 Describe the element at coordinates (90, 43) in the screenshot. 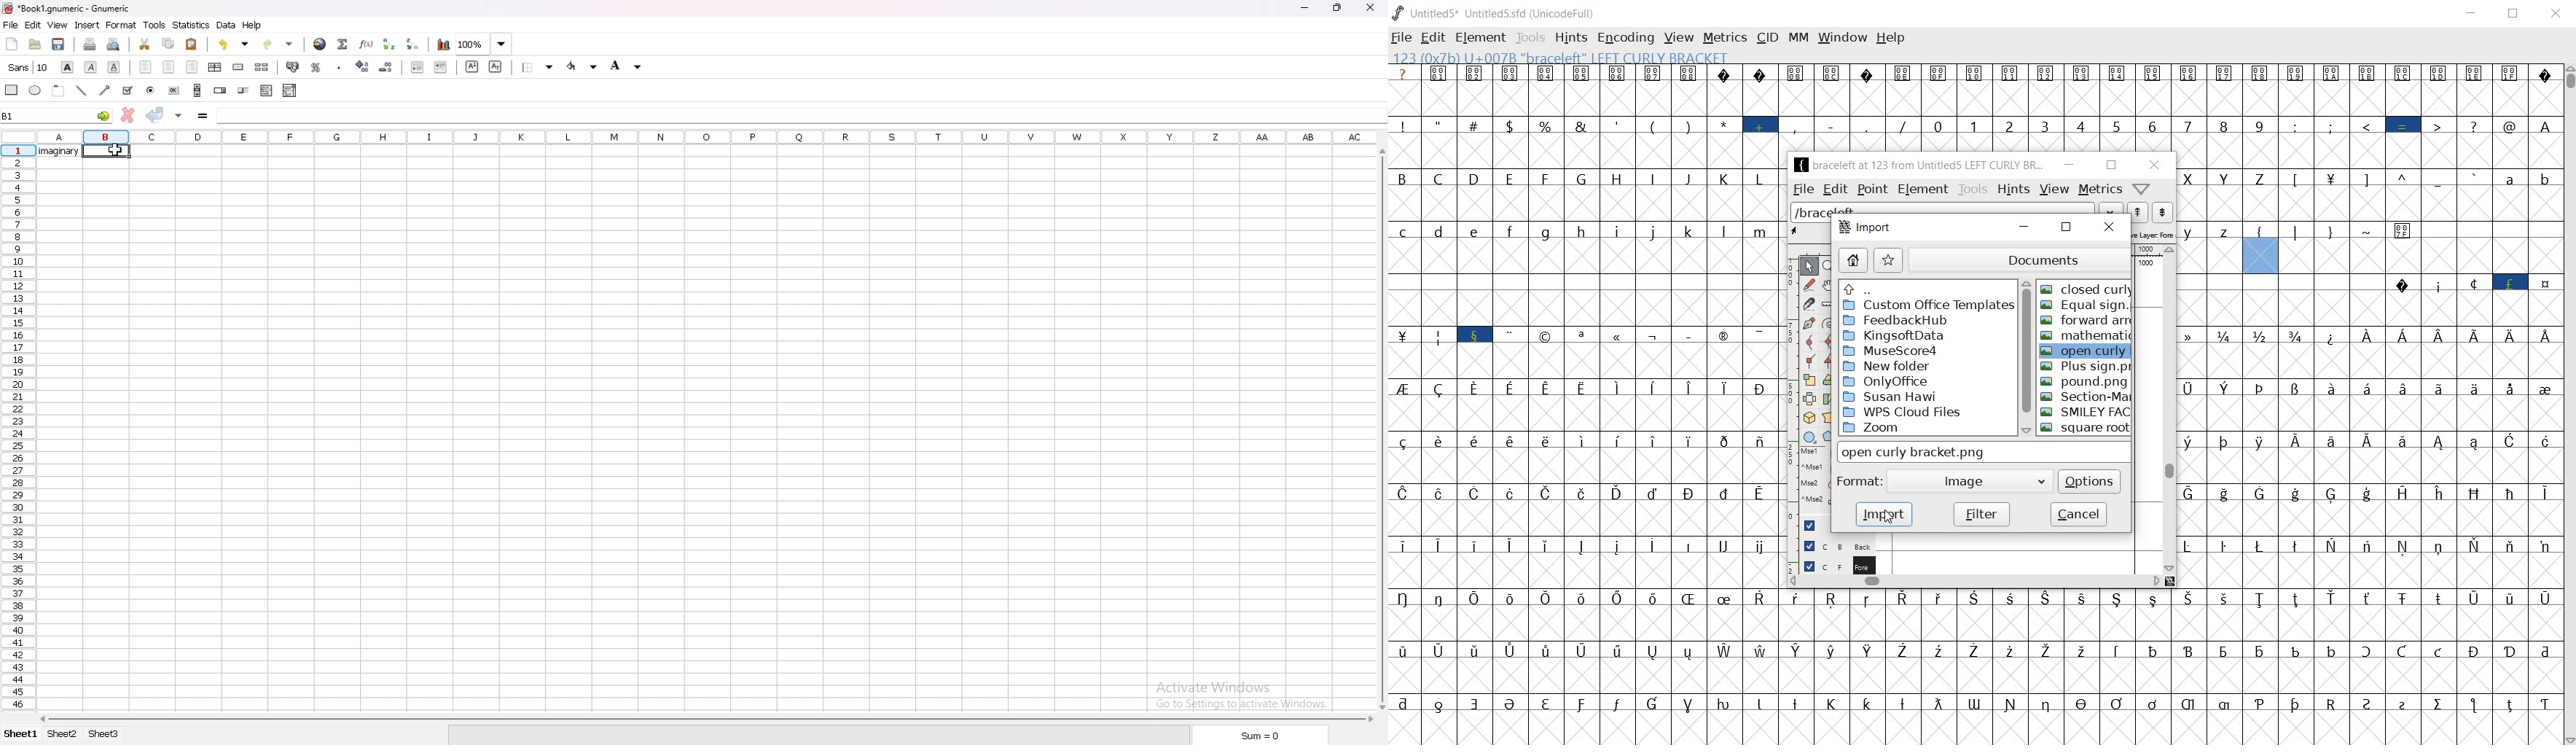

I see `print` at that location.